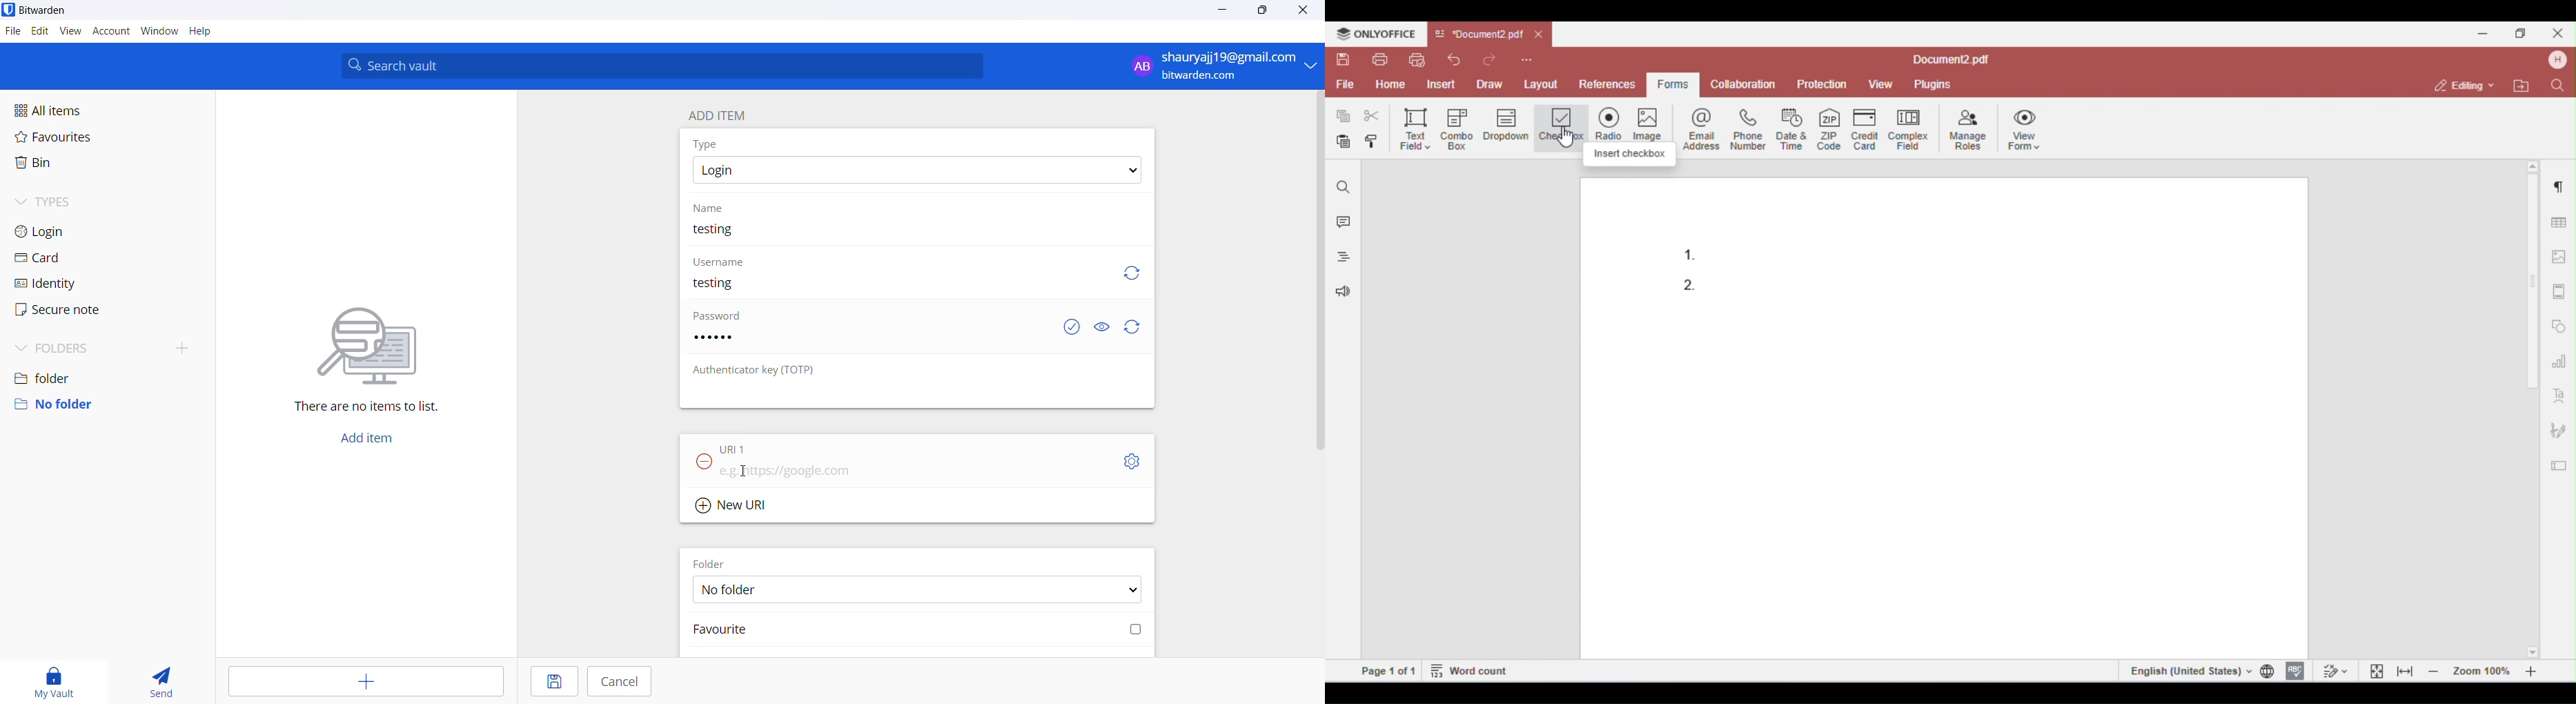 This screenshot has height=728, width=2576. Describe the element at coordinates (365, 362) in the screenshot. I see `There are no items to list.` at that location.